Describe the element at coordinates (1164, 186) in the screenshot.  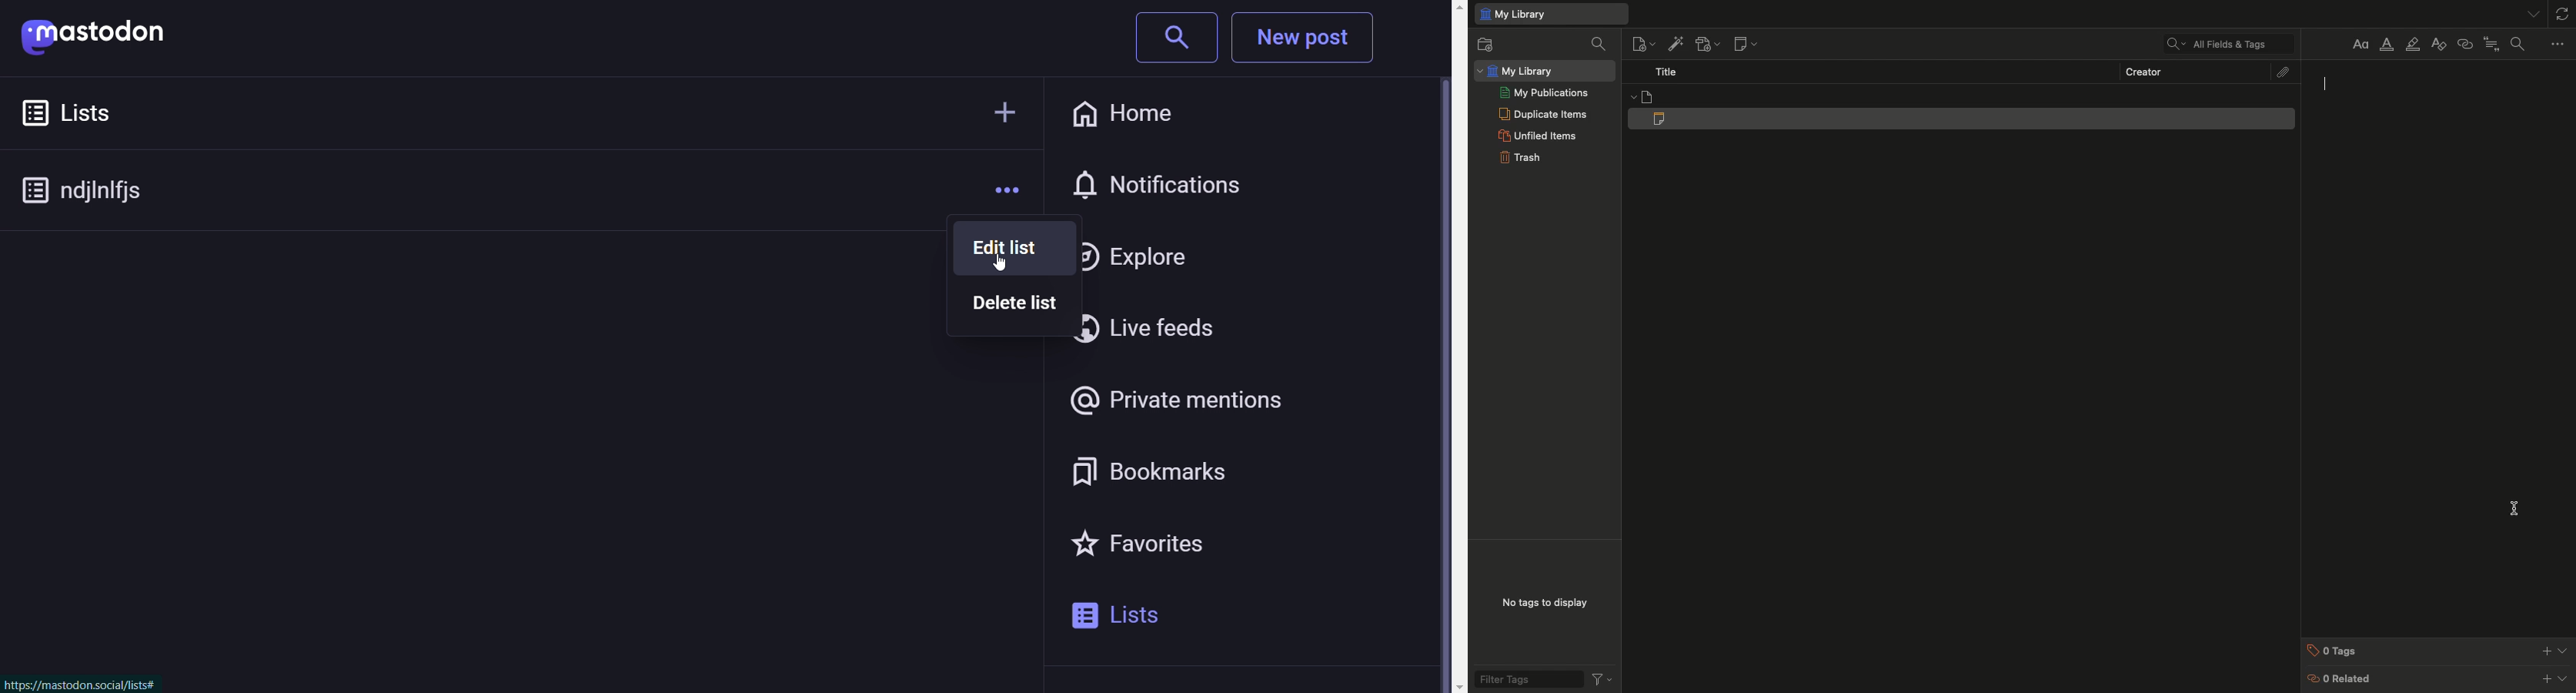
I see `notification` at that location.